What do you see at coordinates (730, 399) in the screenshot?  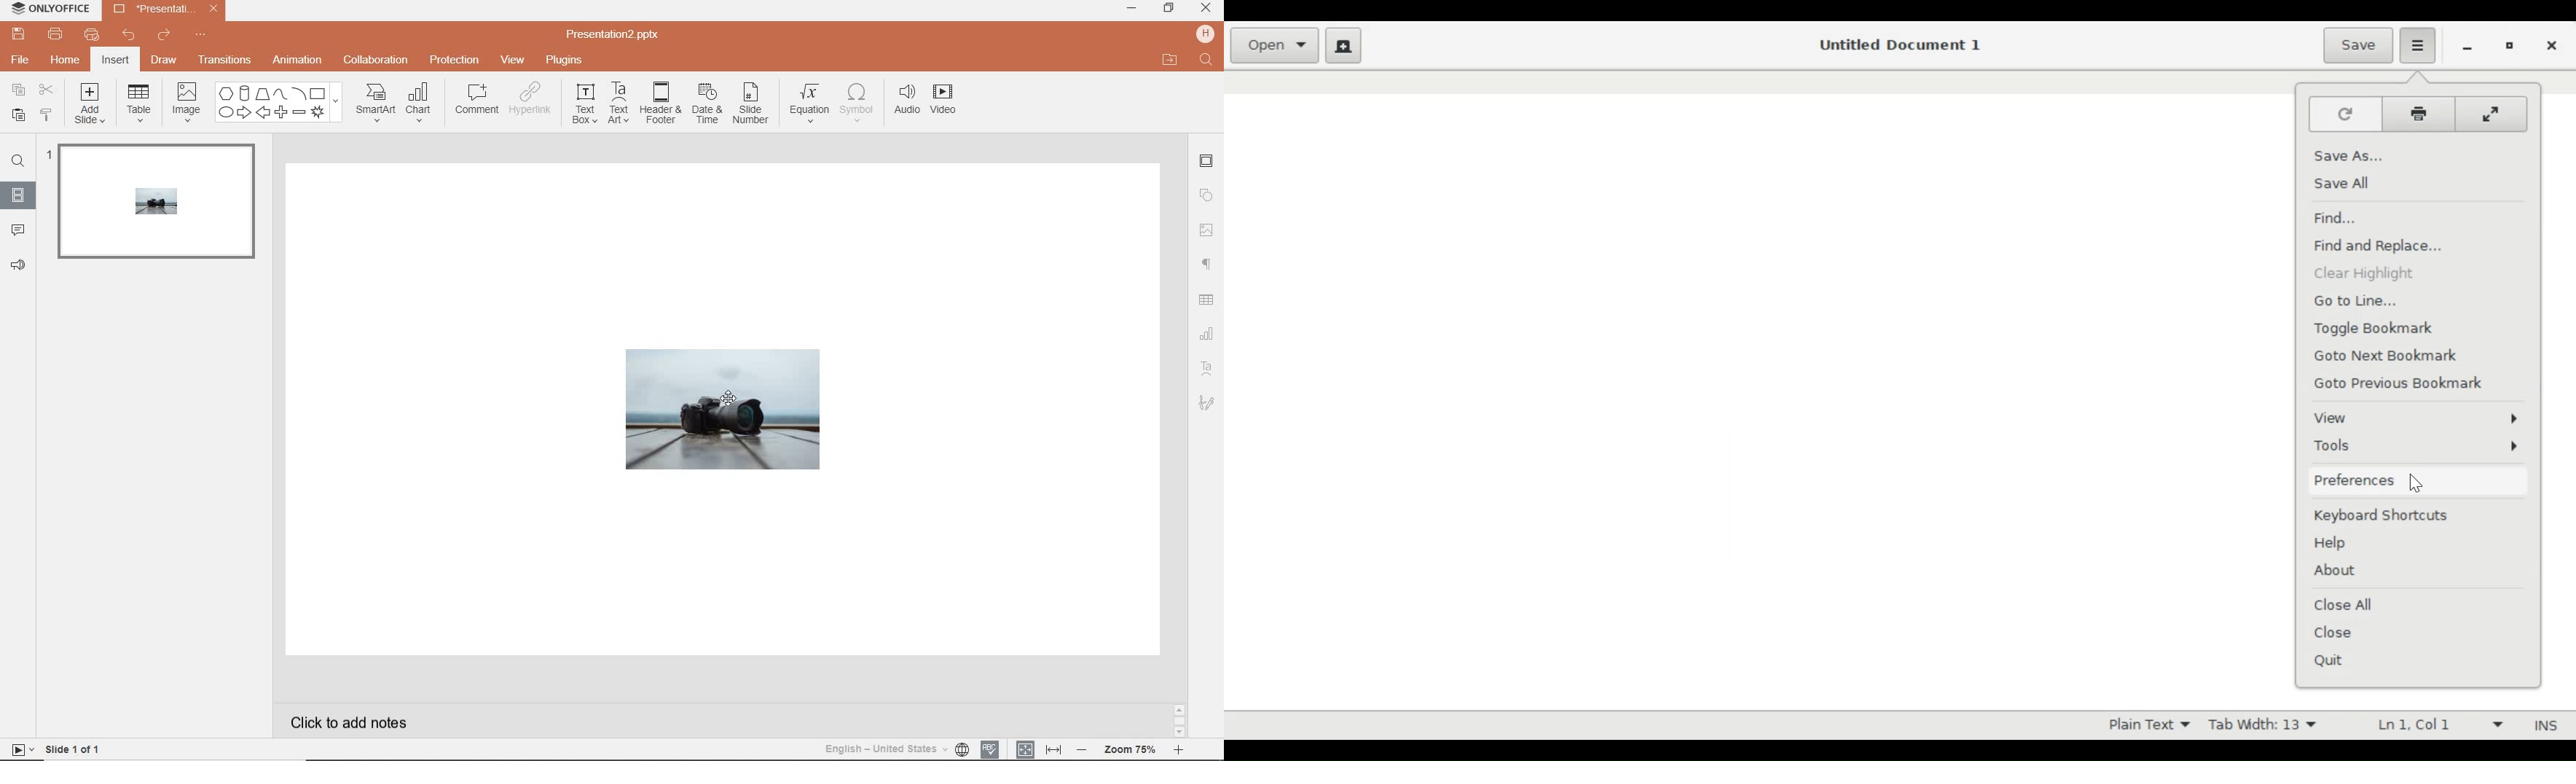 I see `cursor` at bounding box center [730, 399].